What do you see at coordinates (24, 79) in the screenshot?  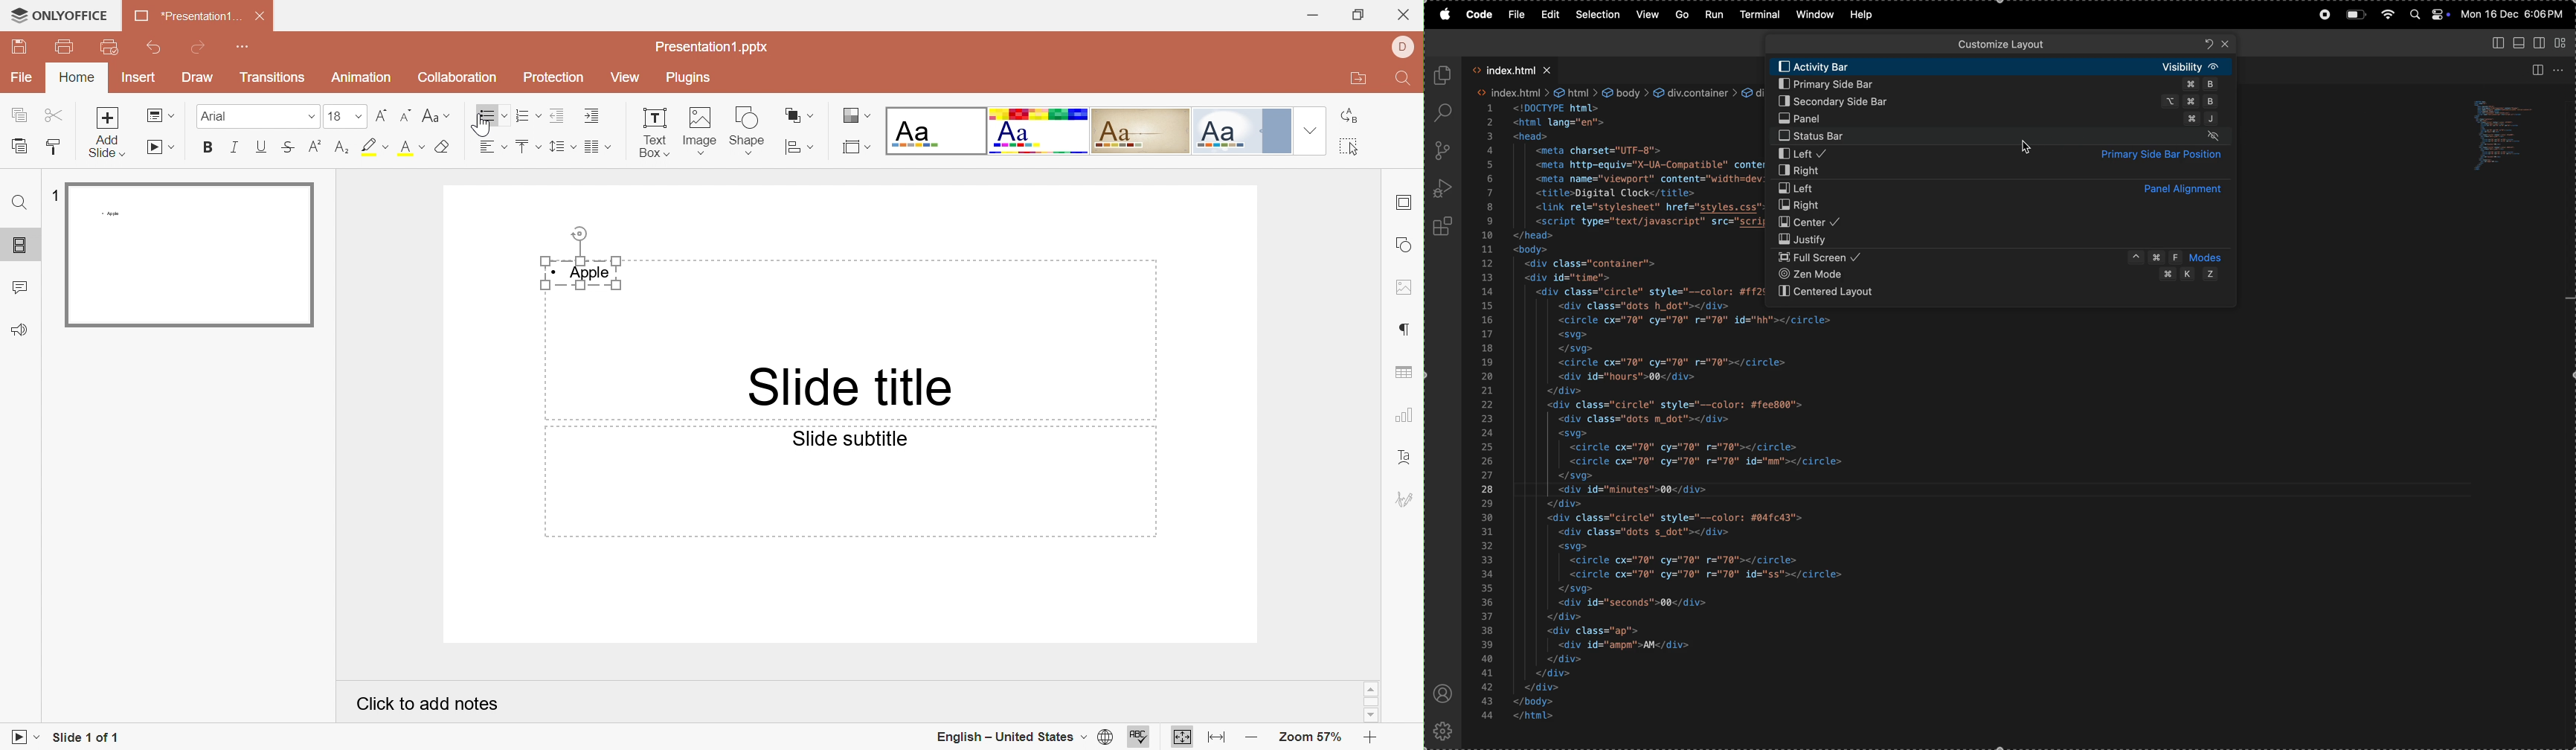 I see `File` at bounding box center [24, 79].